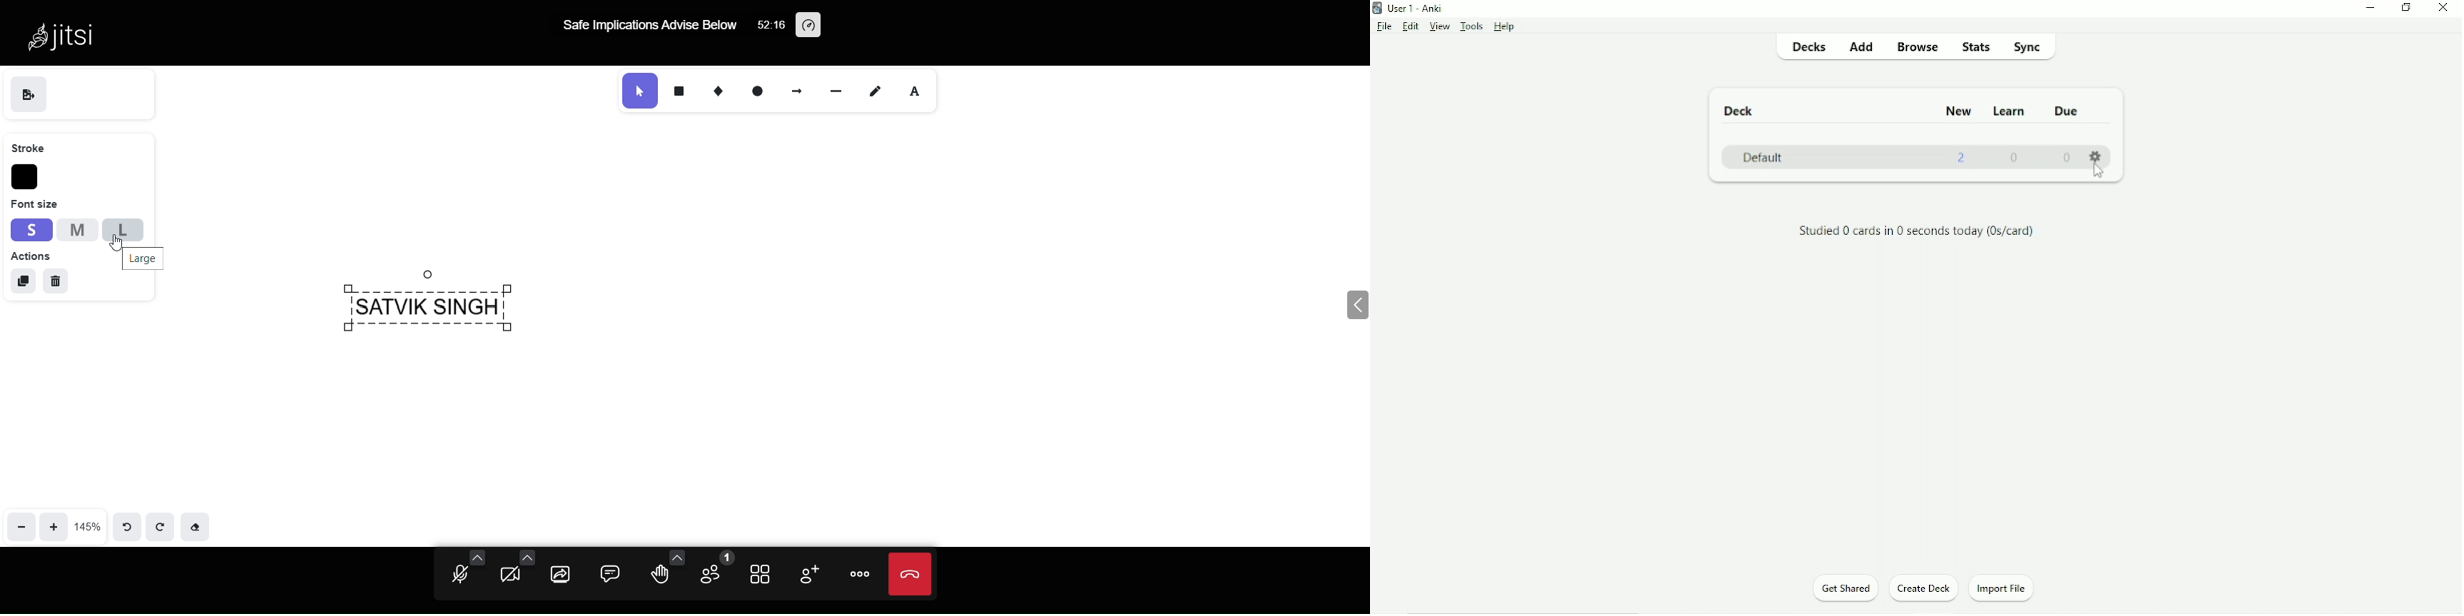 The width and height of the screenshot is (2464, 616). I want to click on Edit, so click(1410, 26).